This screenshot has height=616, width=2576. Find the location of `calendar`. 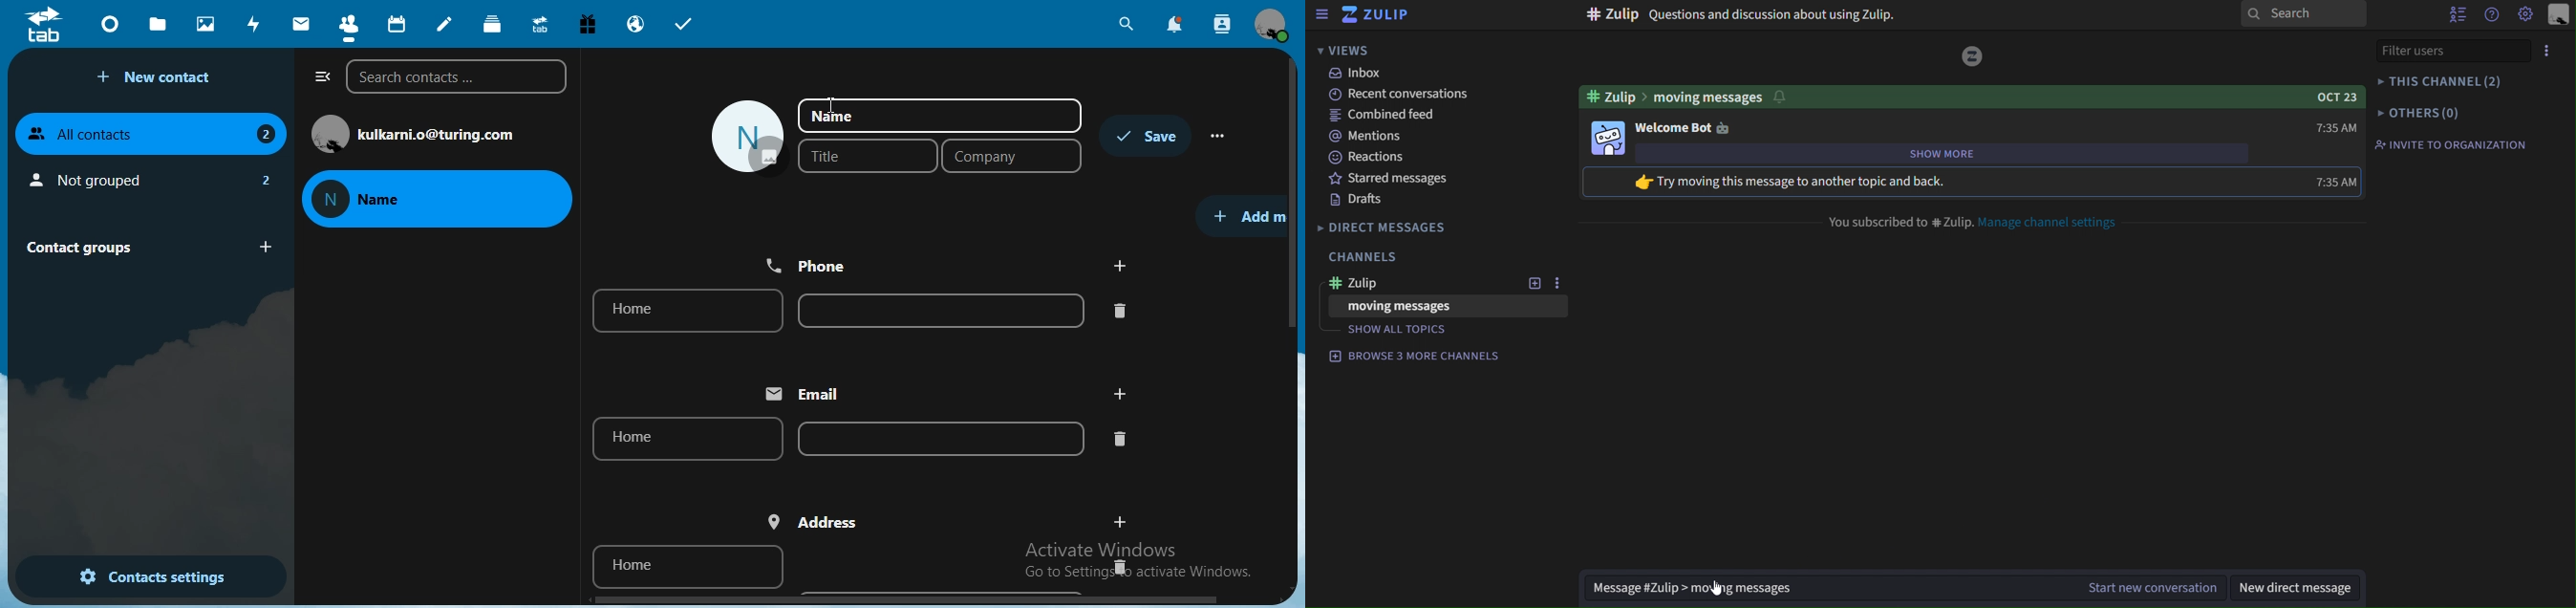

calendar is located at coordinates (395, 22).